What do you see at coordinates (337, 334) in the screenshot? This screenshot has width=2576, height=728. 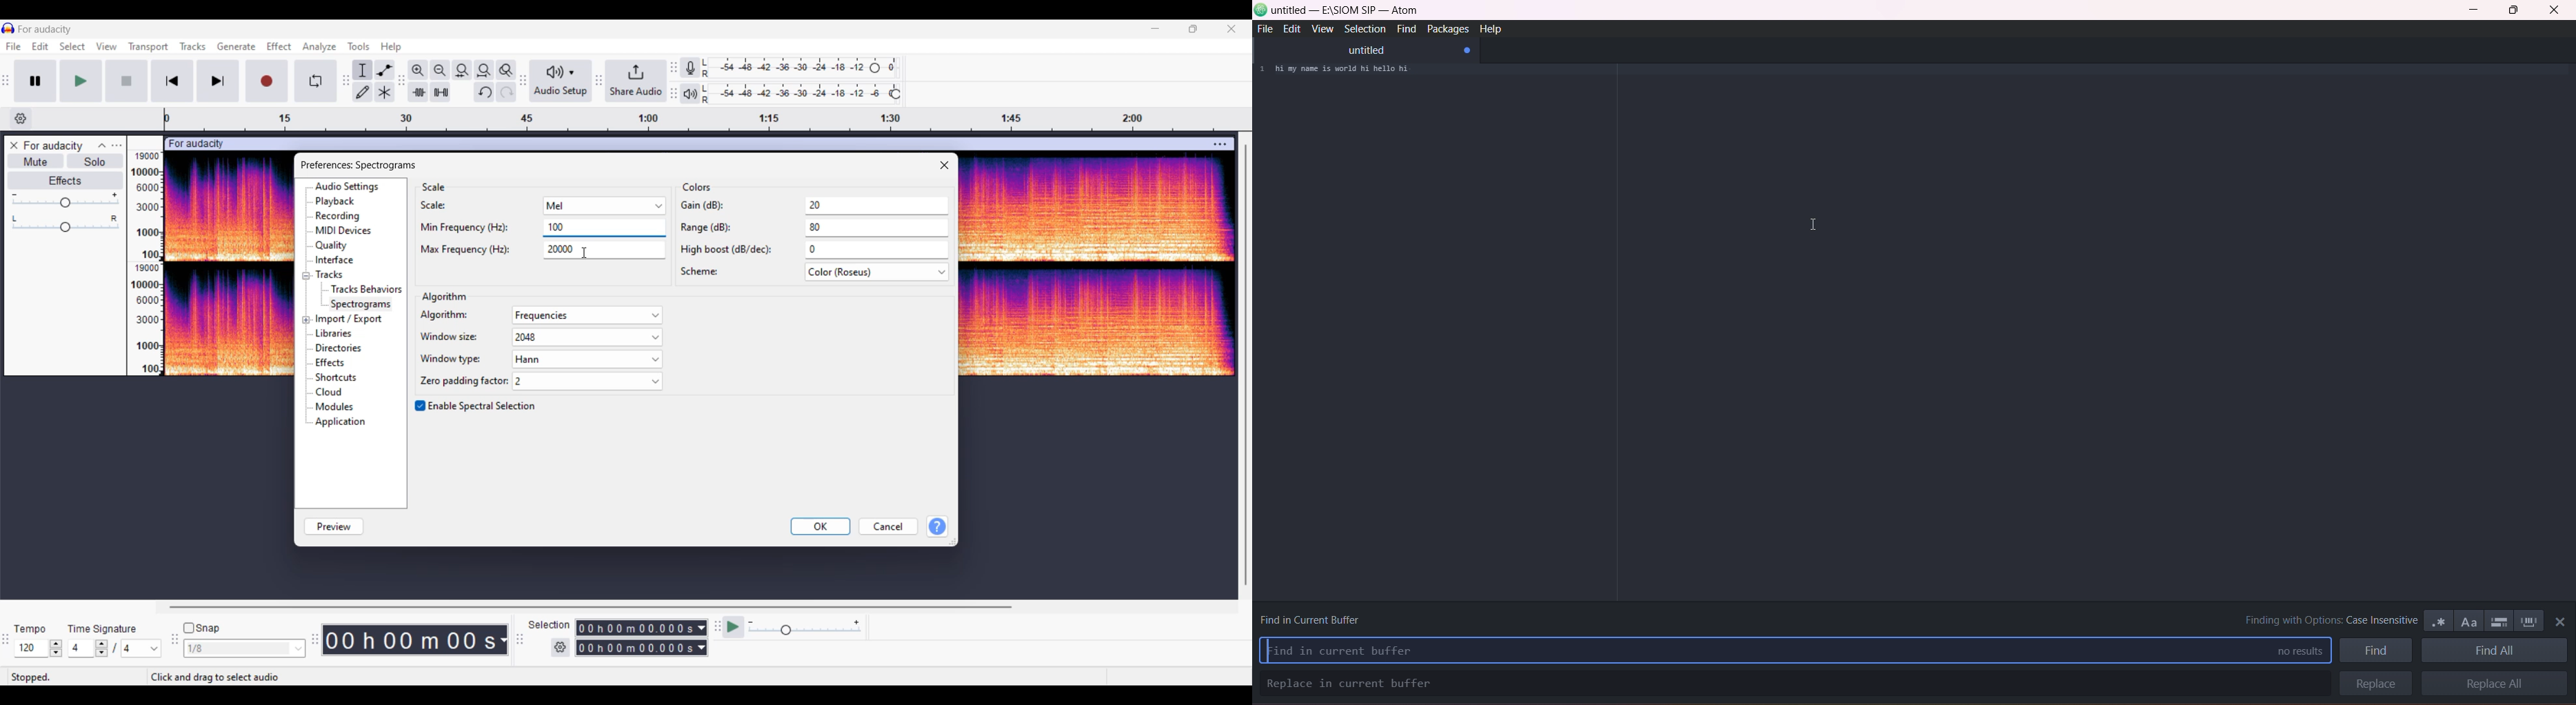 I see `libraries` at bounding box center [337, 334].